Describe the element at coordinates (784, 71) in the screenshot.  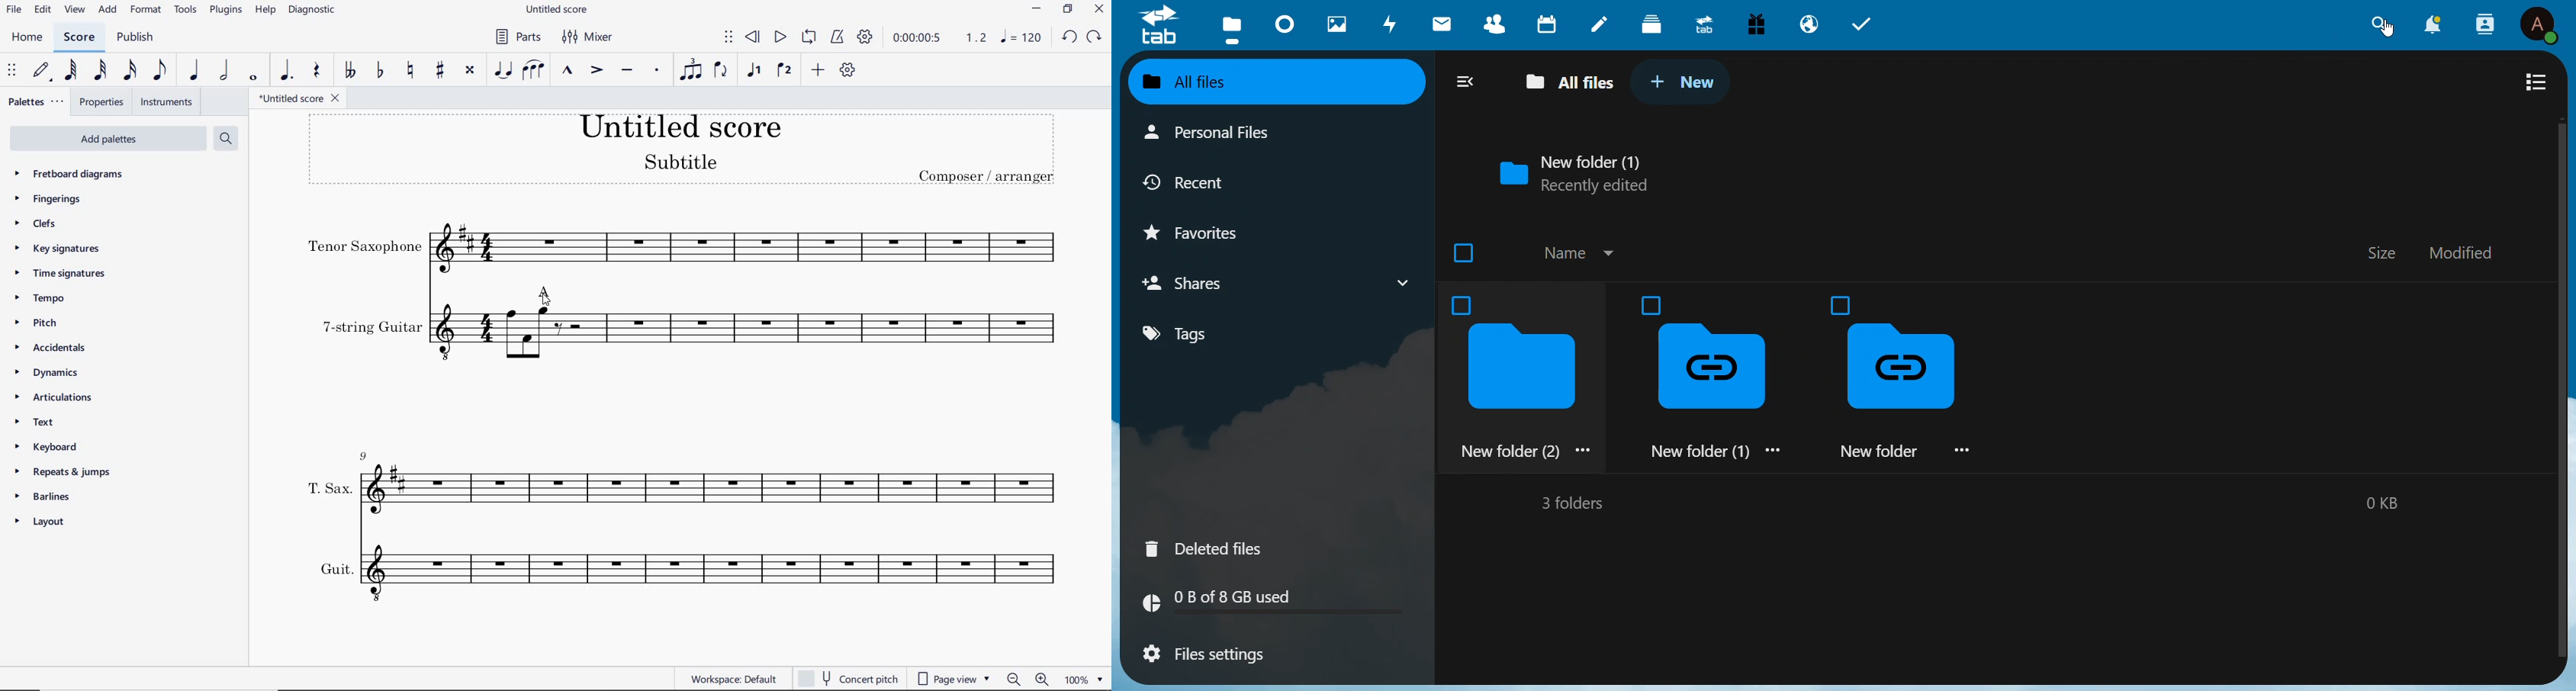
I see `VOICE 2` at that location.